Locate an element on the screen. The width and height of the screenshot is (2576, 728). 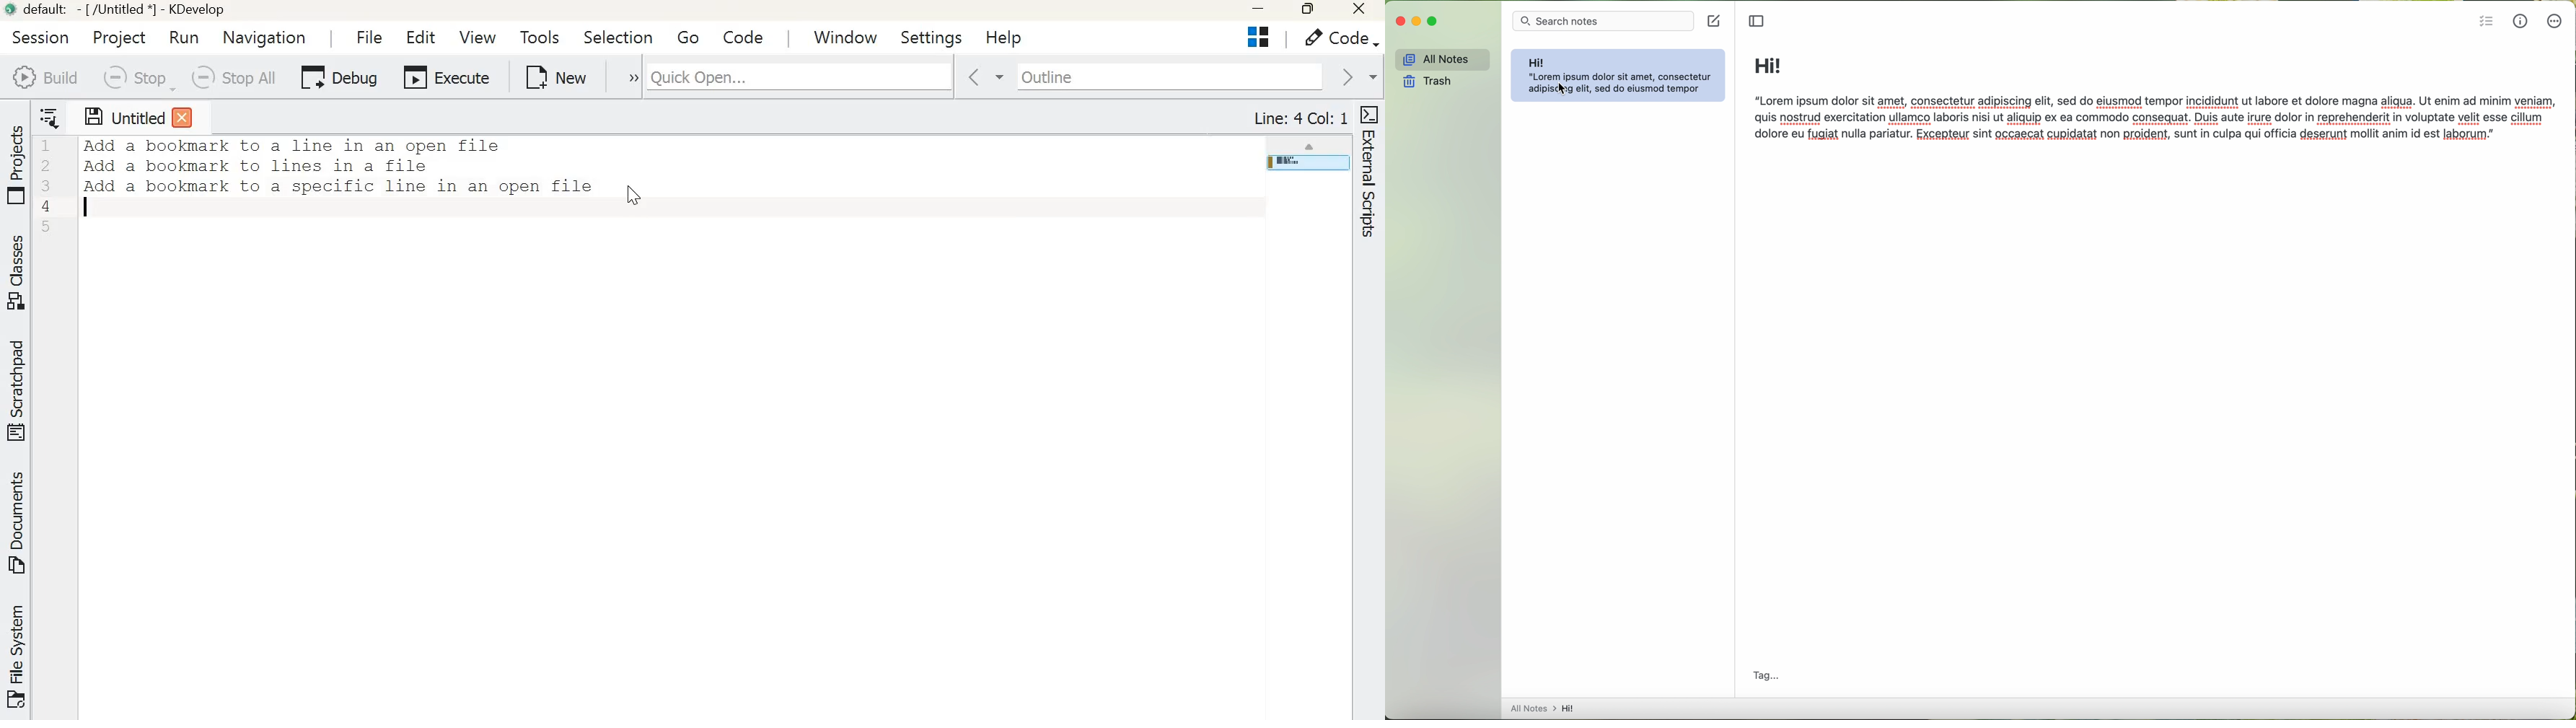
all notes is located at coordinates (1439, 57).